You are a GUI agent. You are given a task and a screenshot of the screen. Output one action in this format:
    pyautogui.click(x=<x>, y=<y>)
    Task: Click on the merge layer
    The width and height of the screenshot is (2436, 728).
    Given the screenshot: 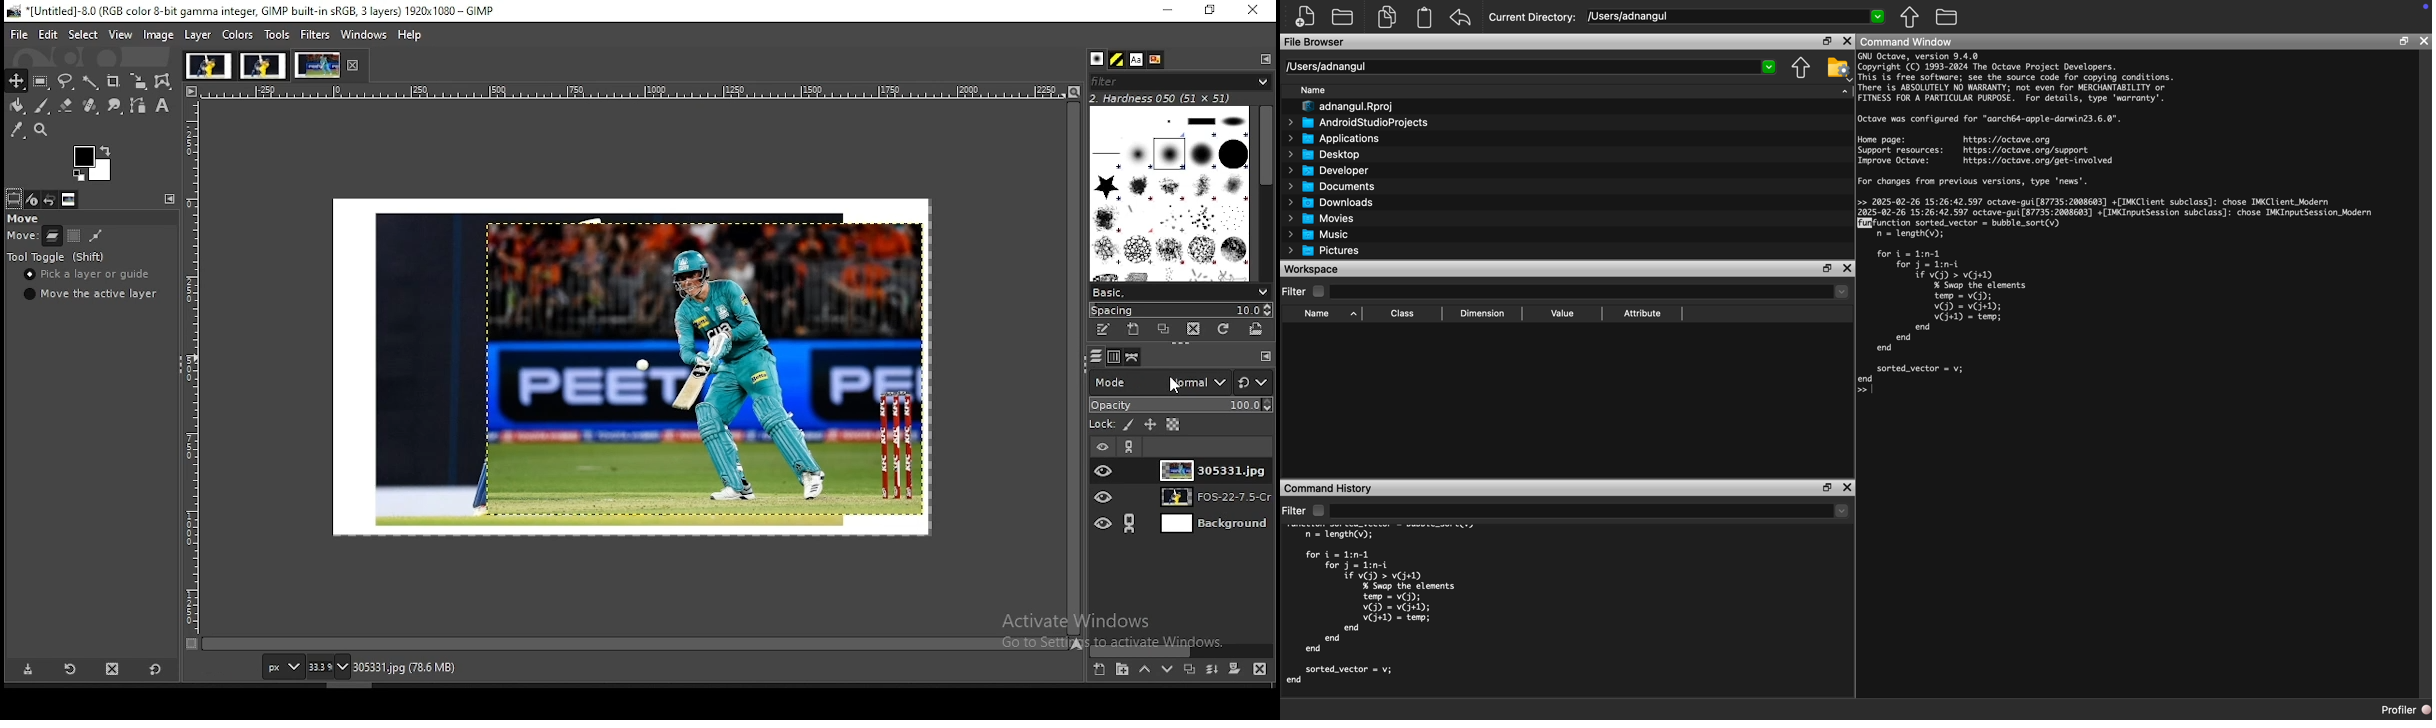 What is the action you would take?
    pyautogui.click(x=1213, y=669)
    